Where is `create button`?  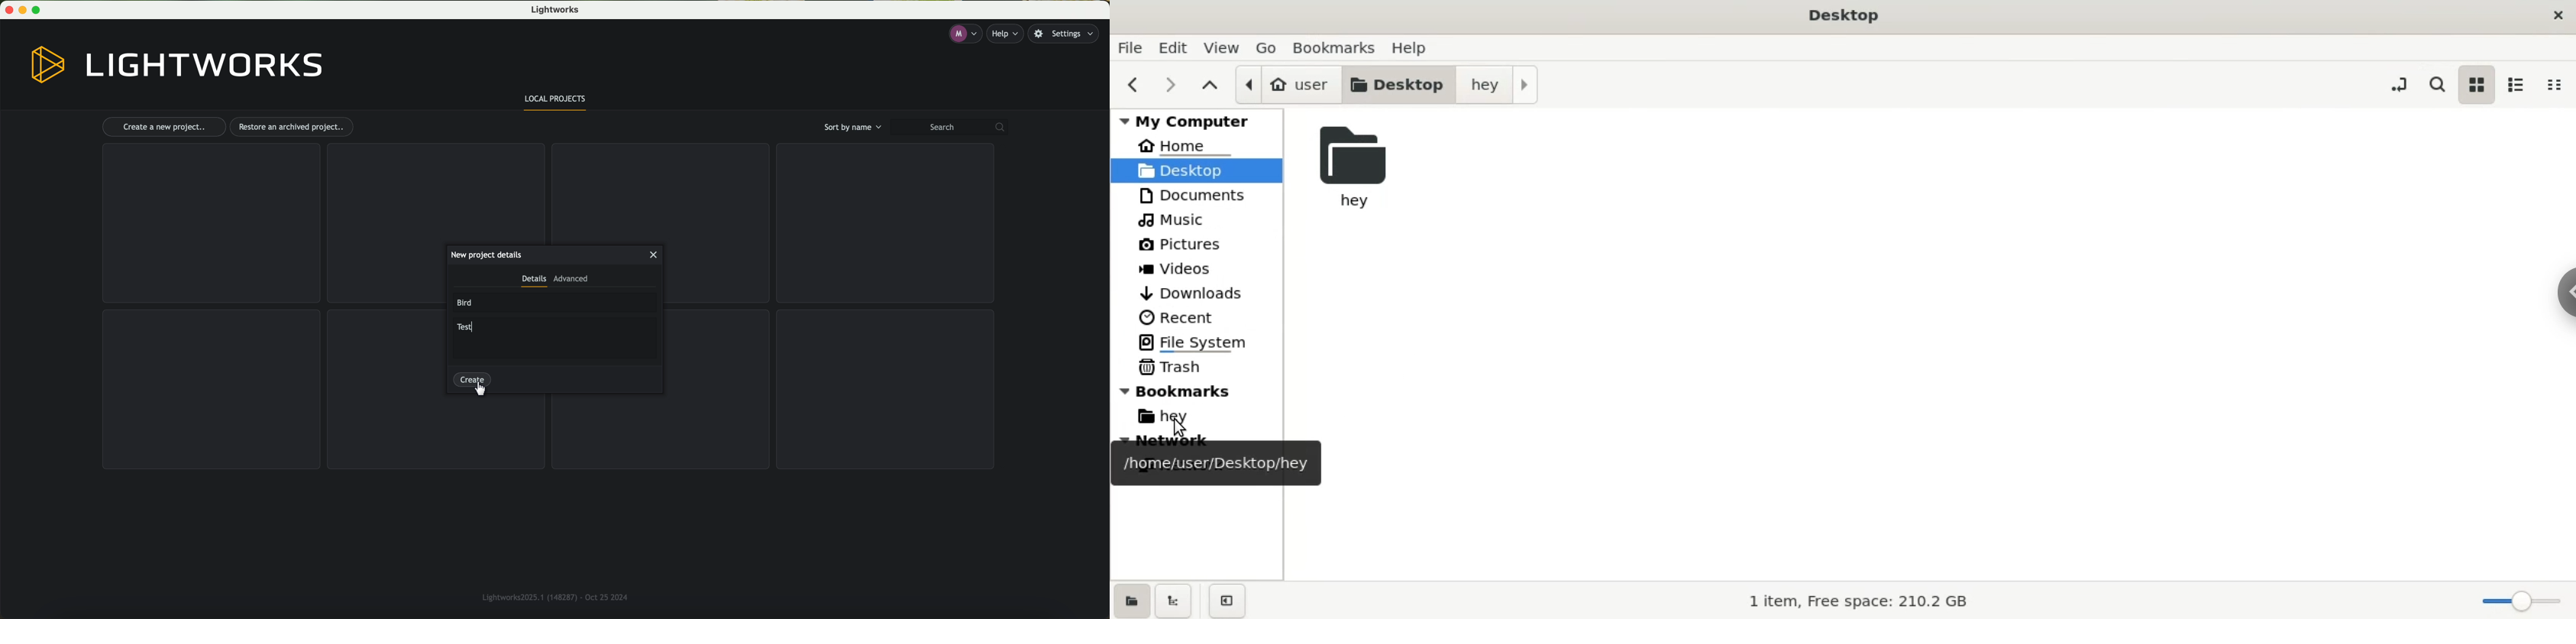 create button is located at coordinates (472, 378).